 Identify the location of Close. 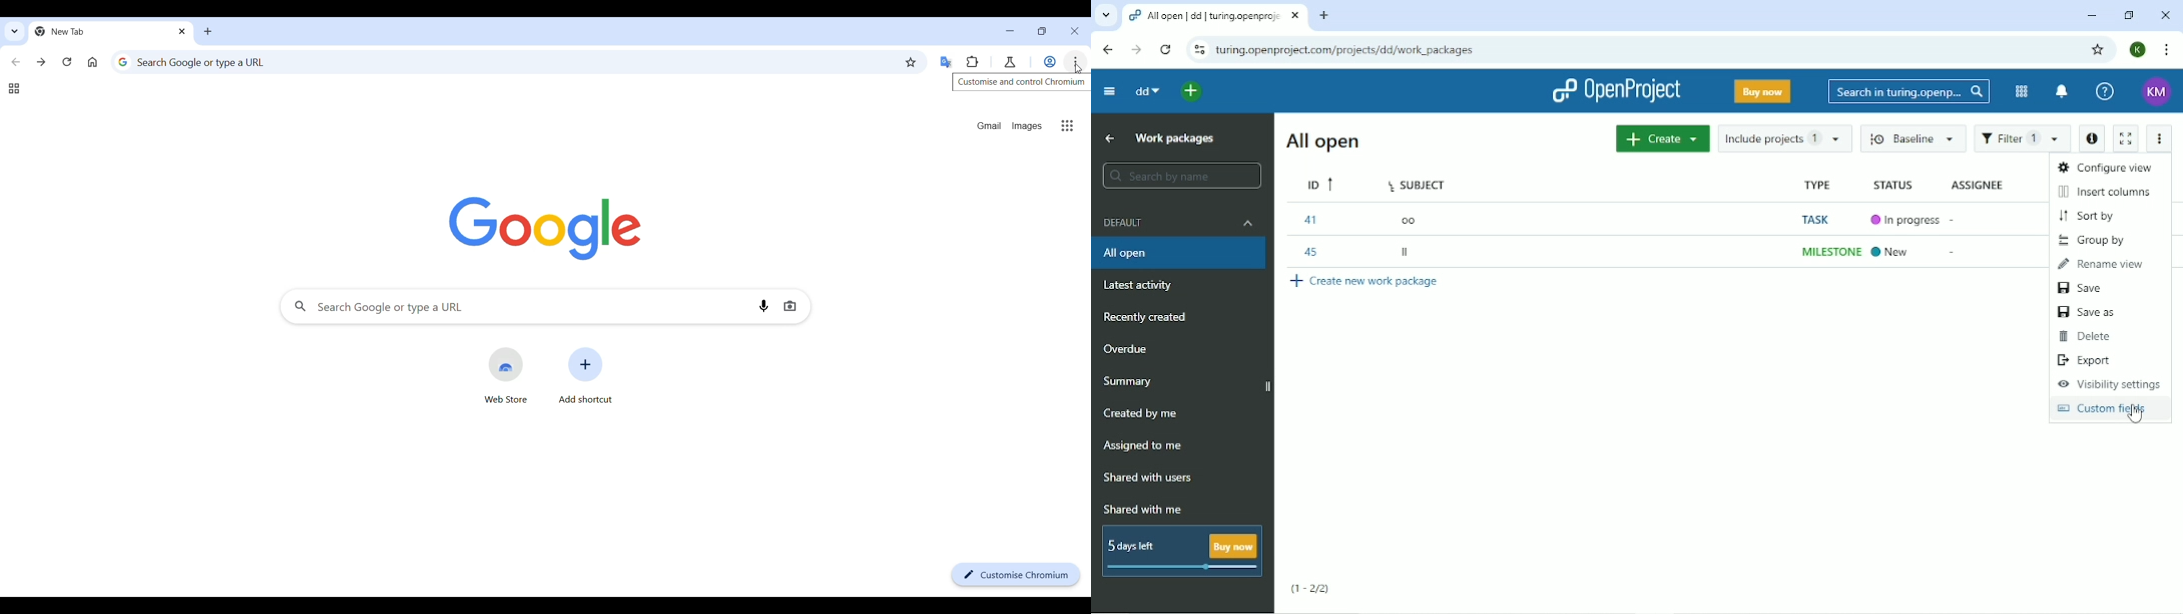
(2167, 15).